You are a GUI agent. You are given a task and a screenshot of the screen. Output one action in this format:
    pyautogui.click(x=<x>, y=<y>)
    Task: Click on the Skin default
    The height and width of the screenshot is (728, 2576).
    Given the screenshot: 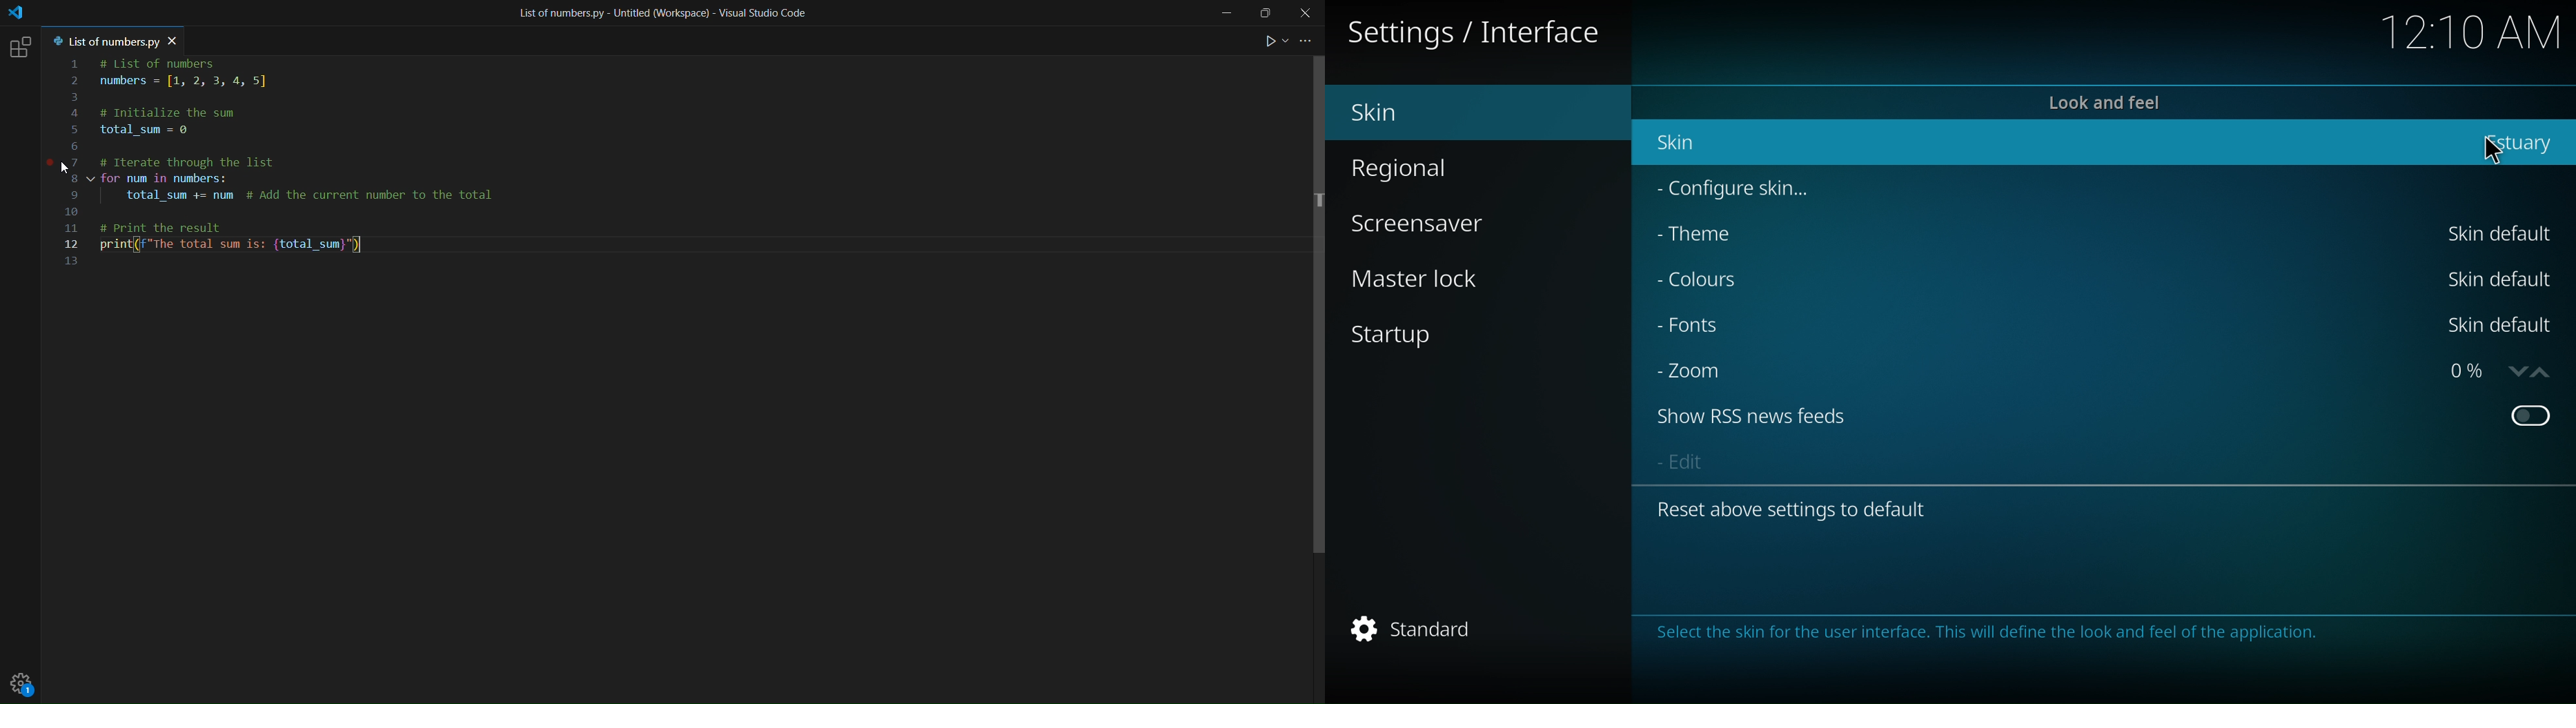 What is the action you would take?
    pyautogui.click(x=2497, y=282)
    